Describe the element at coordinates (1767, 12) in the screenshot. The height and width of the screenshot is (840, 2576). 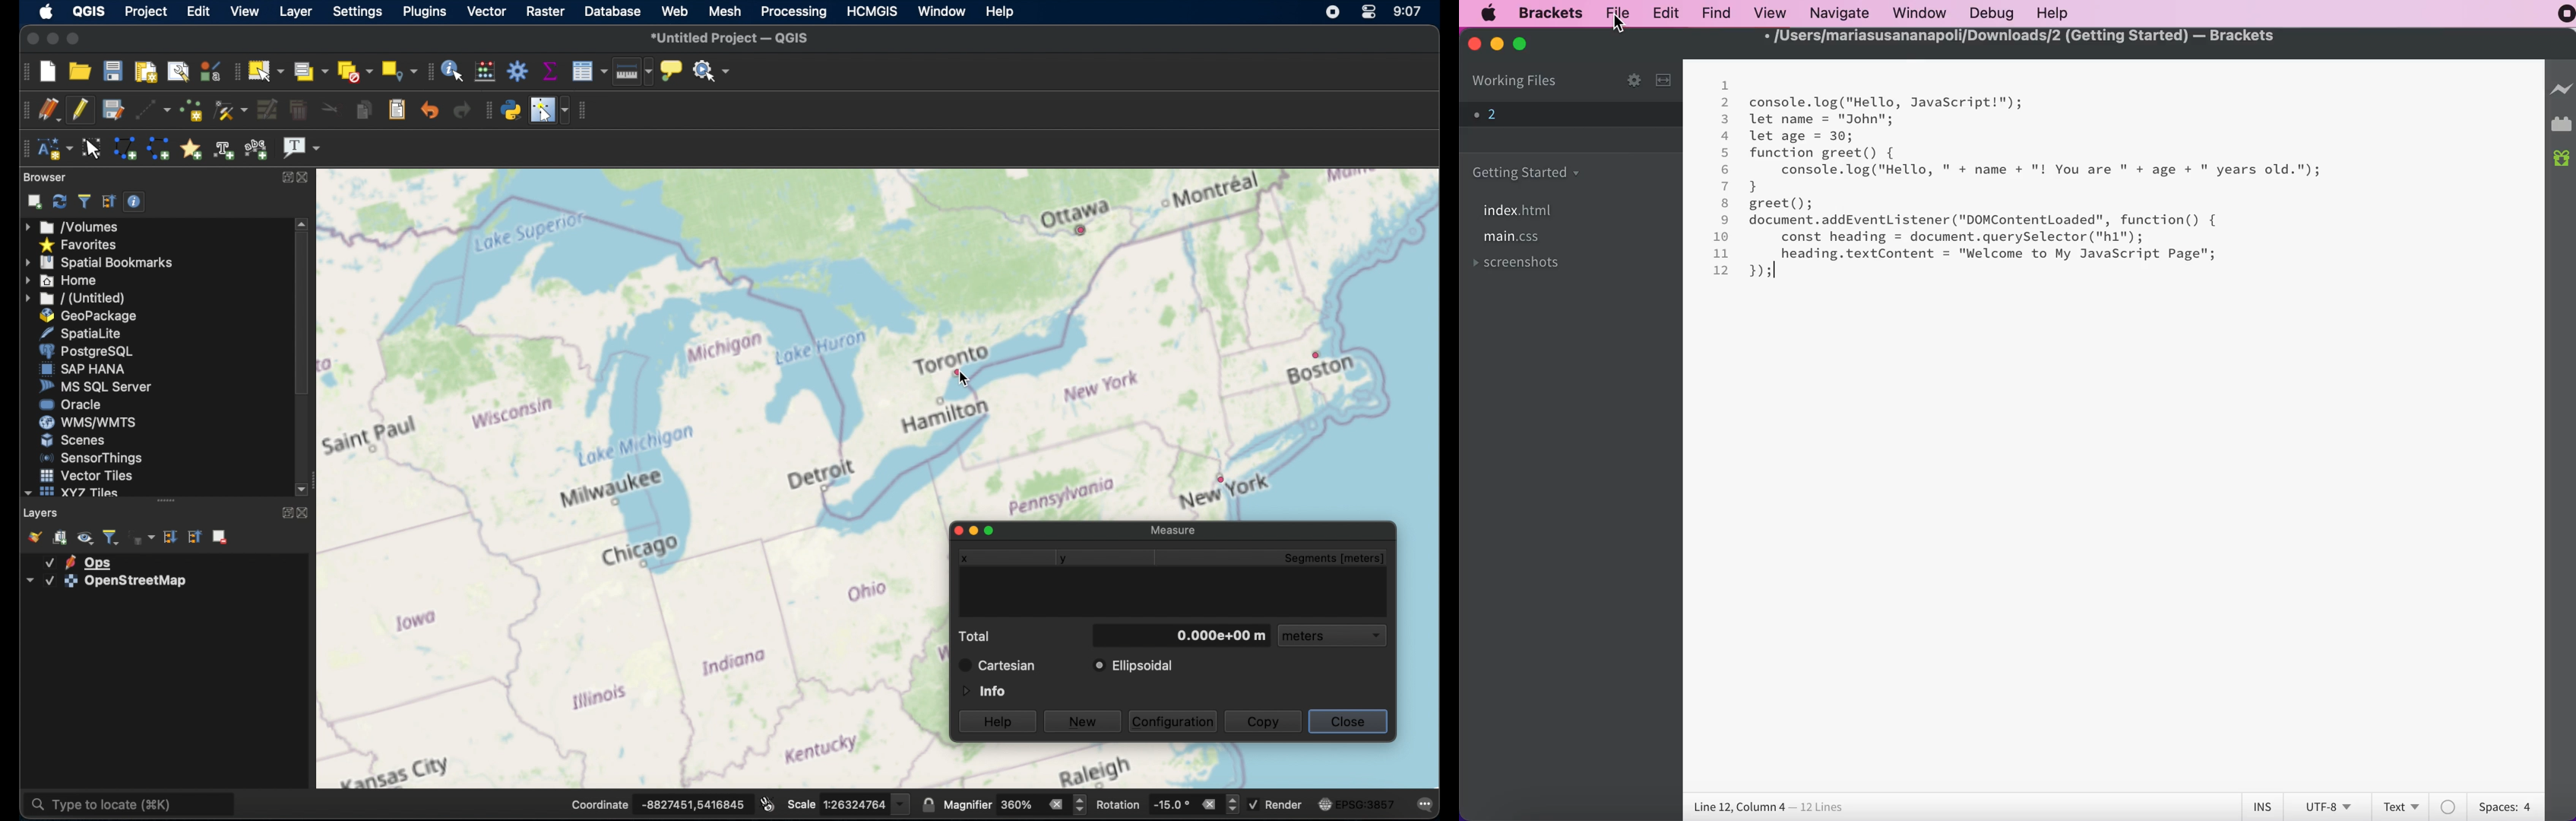
I see `view` at that location.